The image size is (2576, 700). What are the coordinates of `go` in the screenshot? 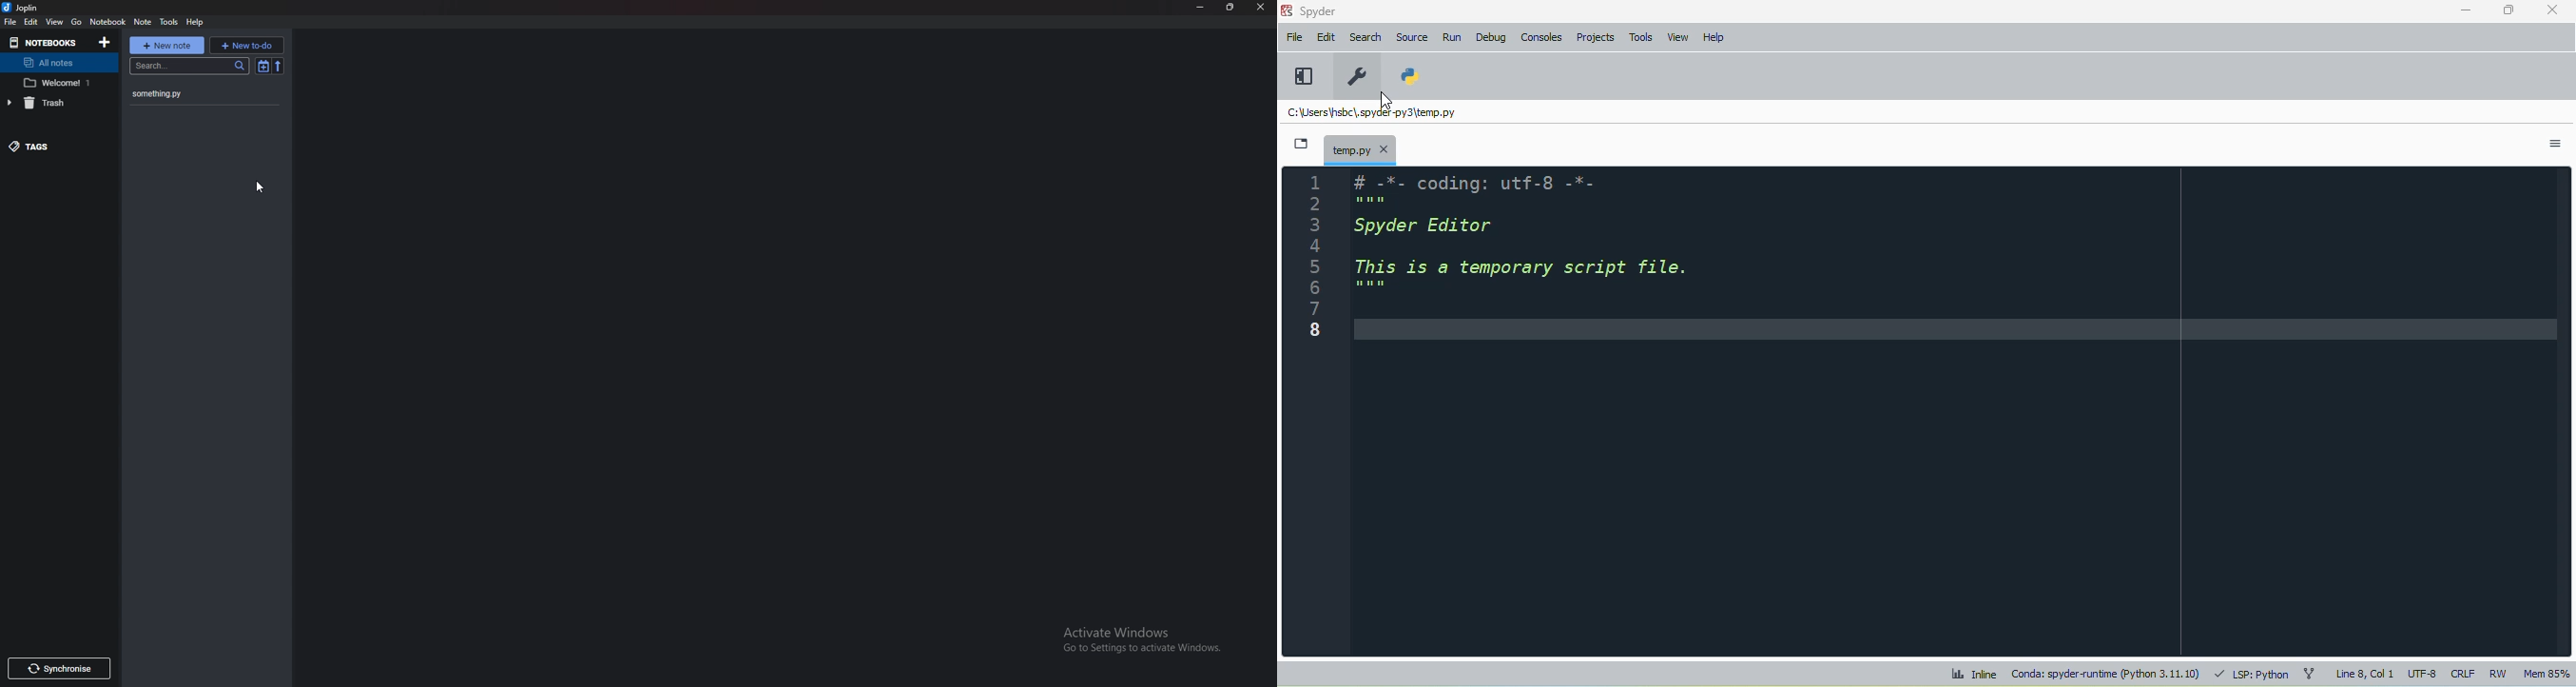 It's located at (78, 21).